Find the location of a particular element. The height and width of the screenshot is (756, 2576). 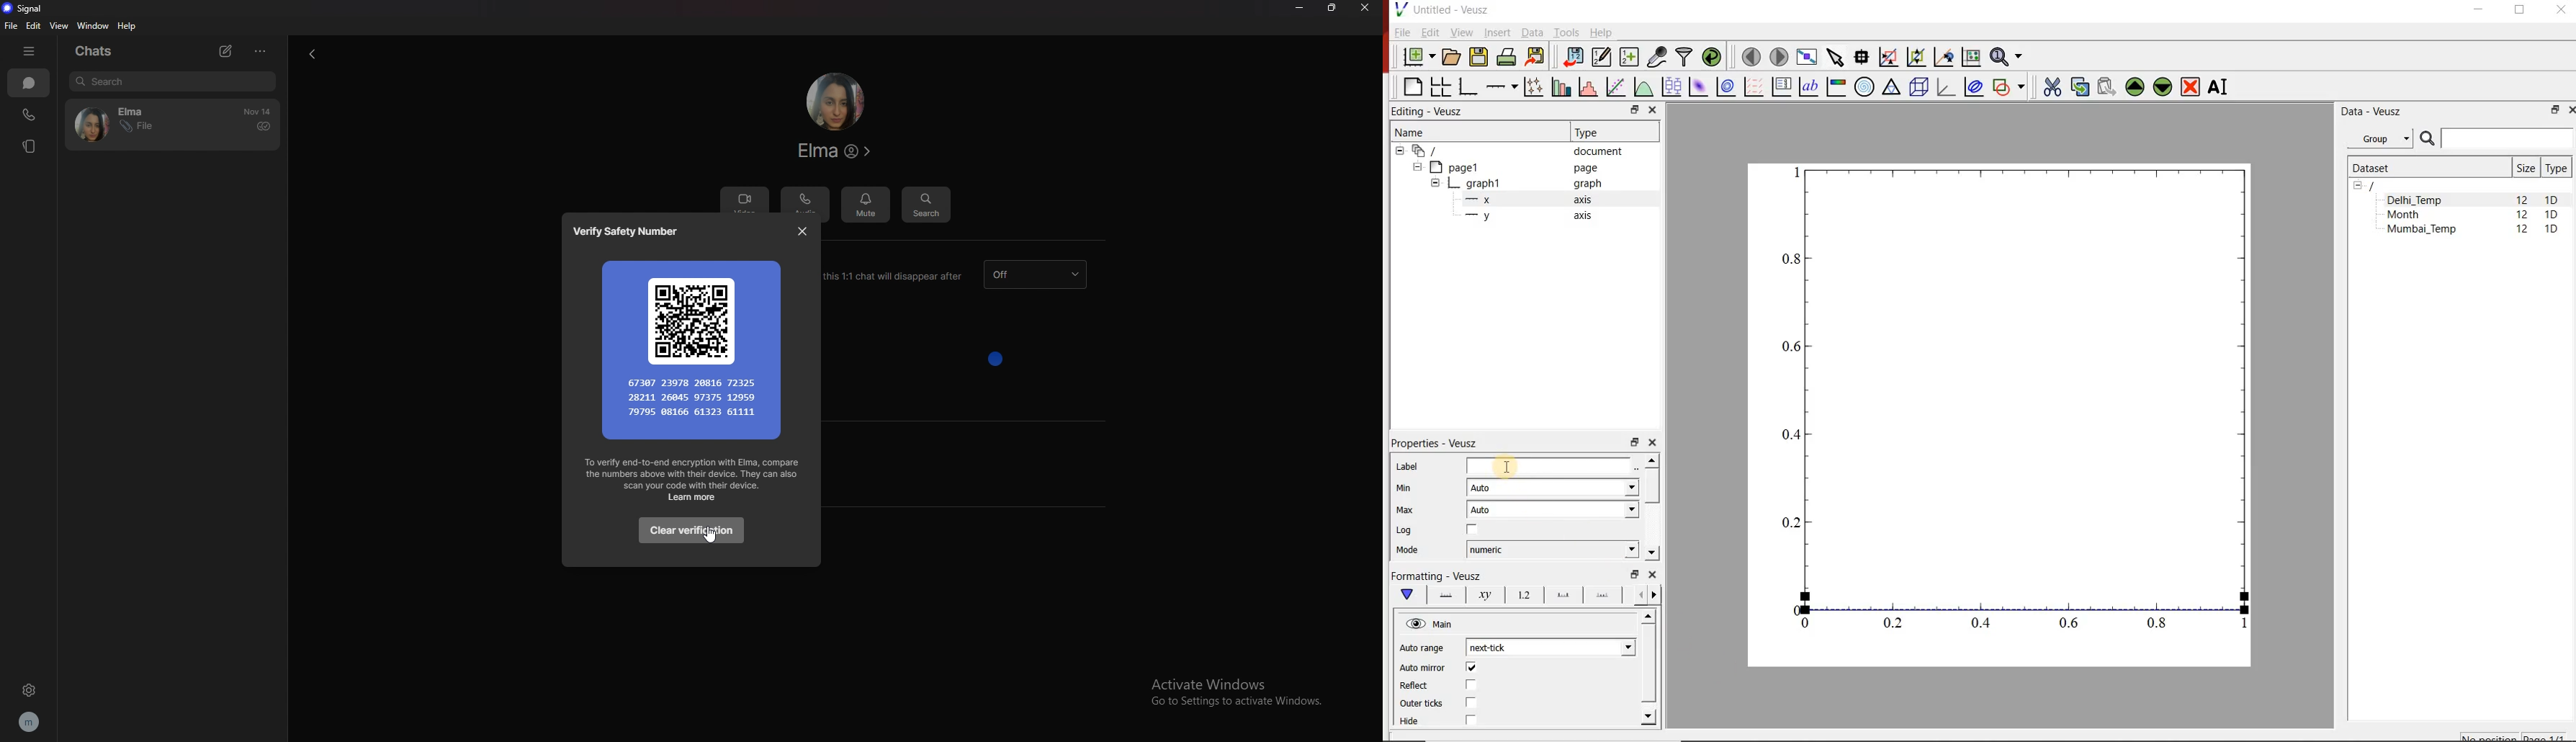

read data points on the graph is located at coordinates (1862, 57).